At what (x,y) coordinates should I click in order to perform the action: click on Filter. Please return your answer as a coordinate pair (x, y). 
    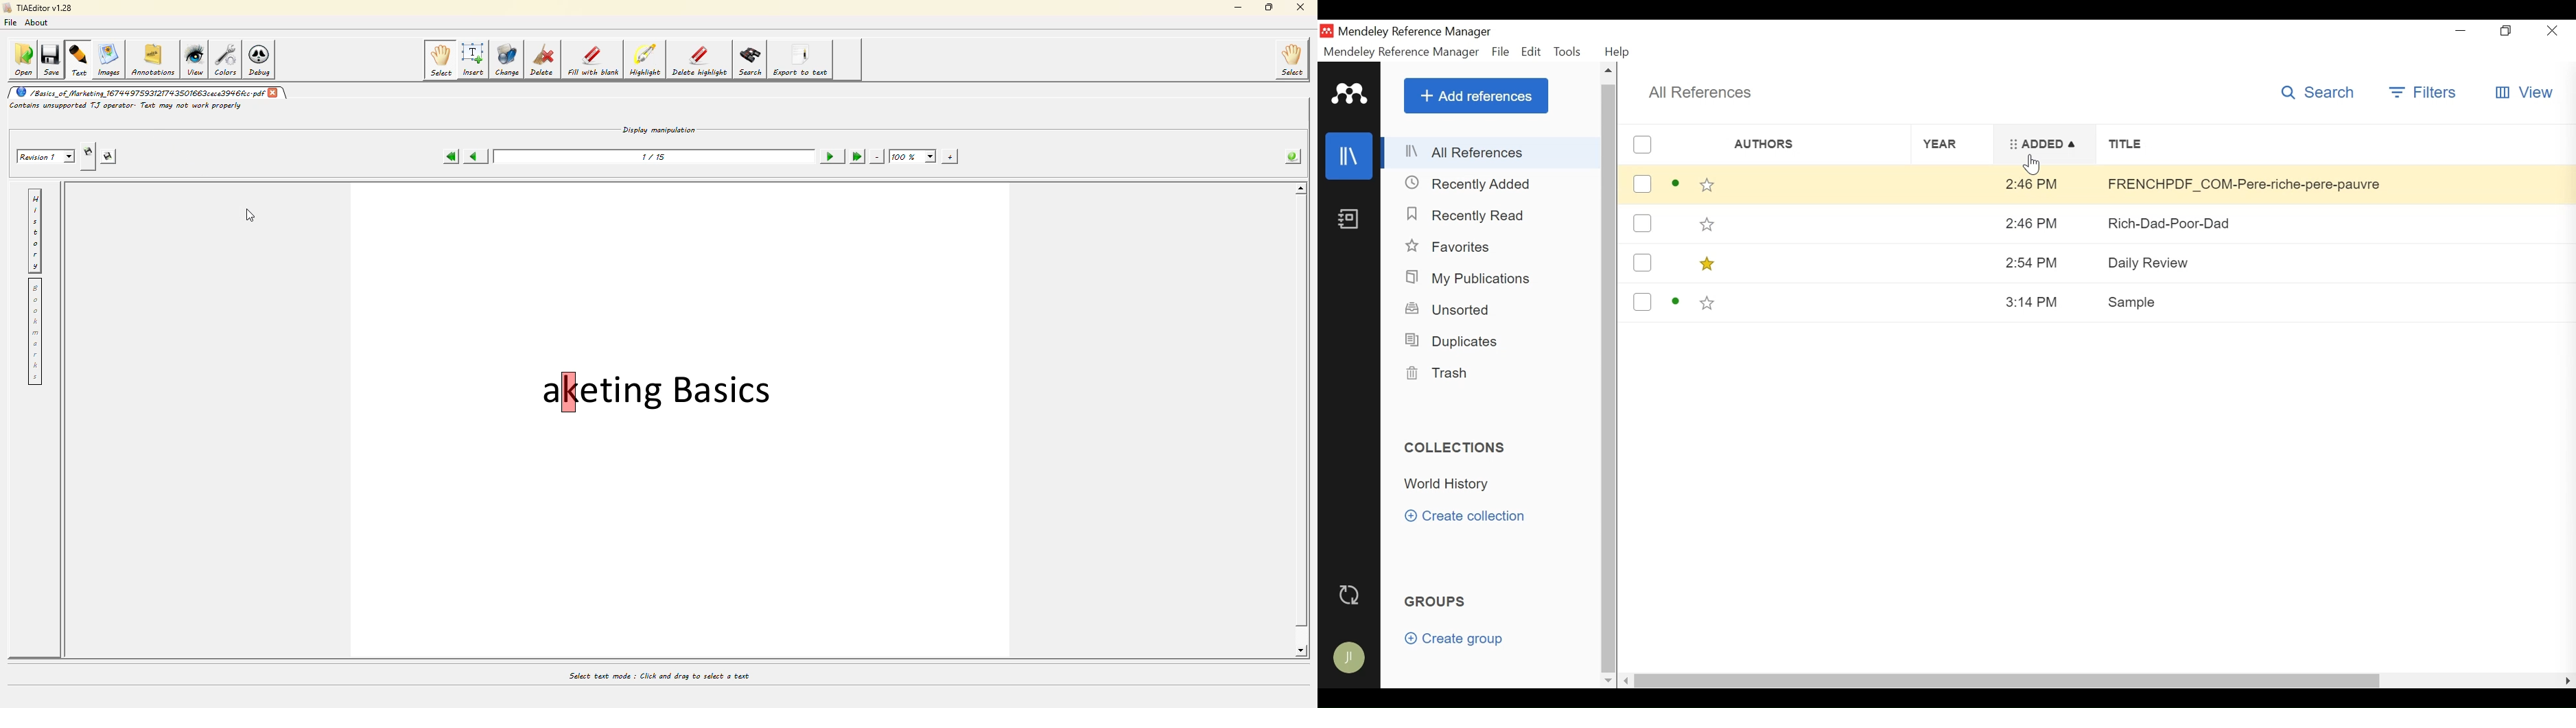
    Looking at the image, I should click on (2424, 94).